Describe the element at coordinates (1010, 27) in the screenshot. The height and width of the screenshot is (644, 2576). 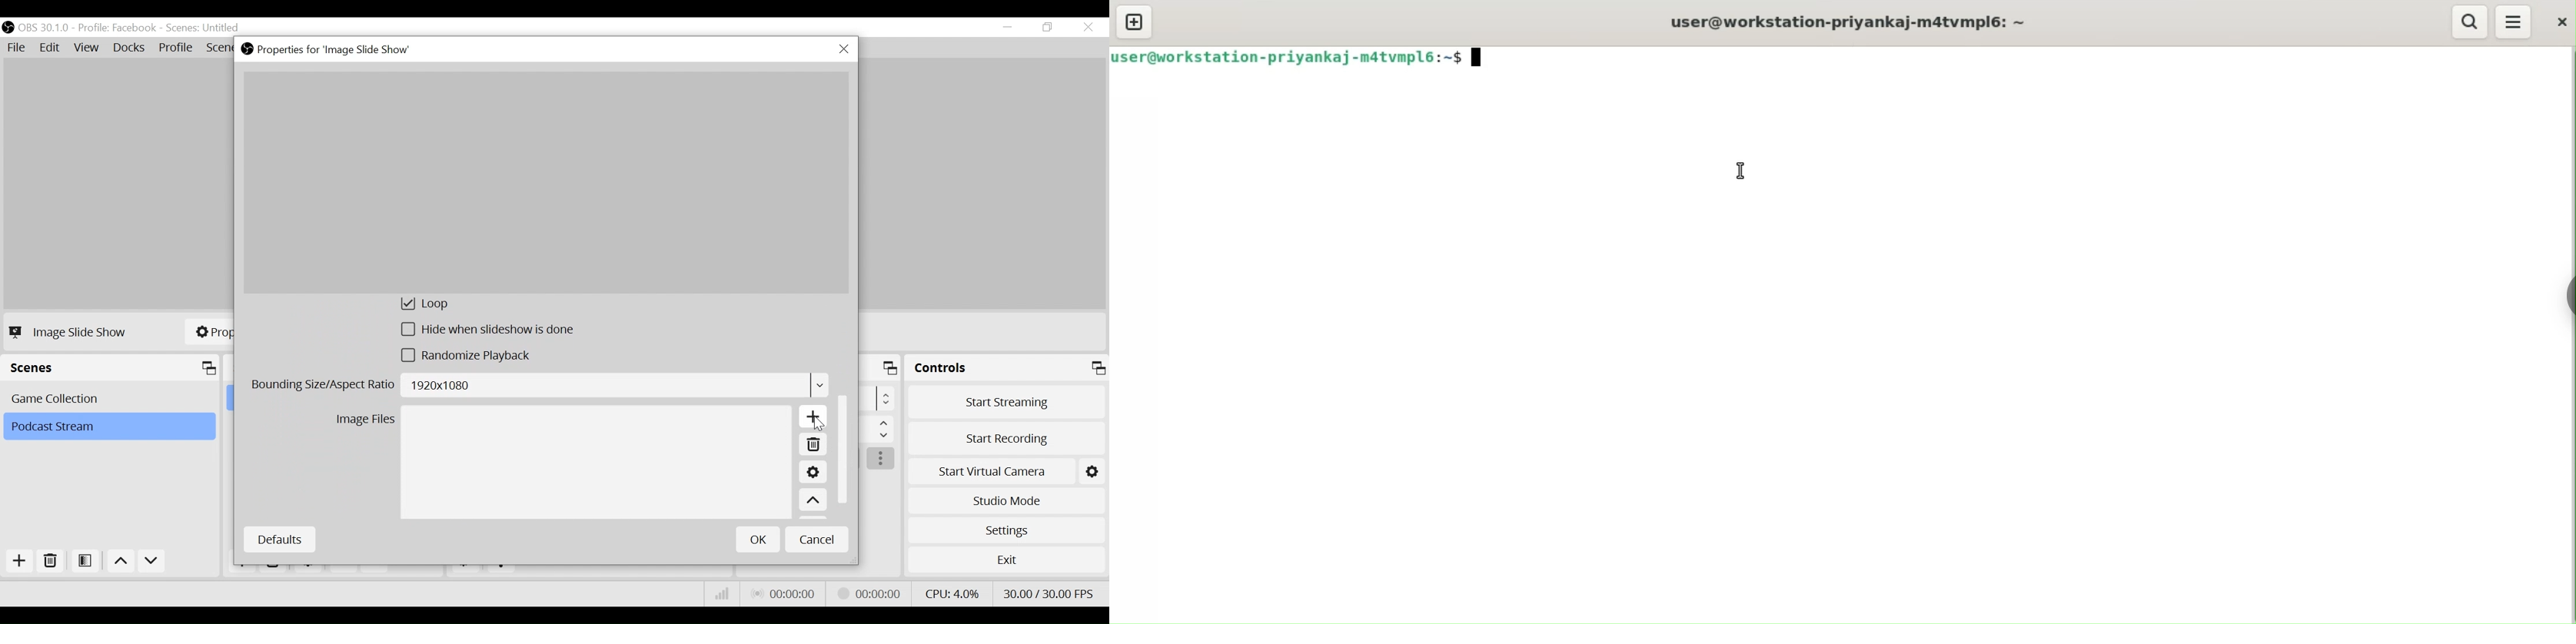
I see `minimize` at that location.